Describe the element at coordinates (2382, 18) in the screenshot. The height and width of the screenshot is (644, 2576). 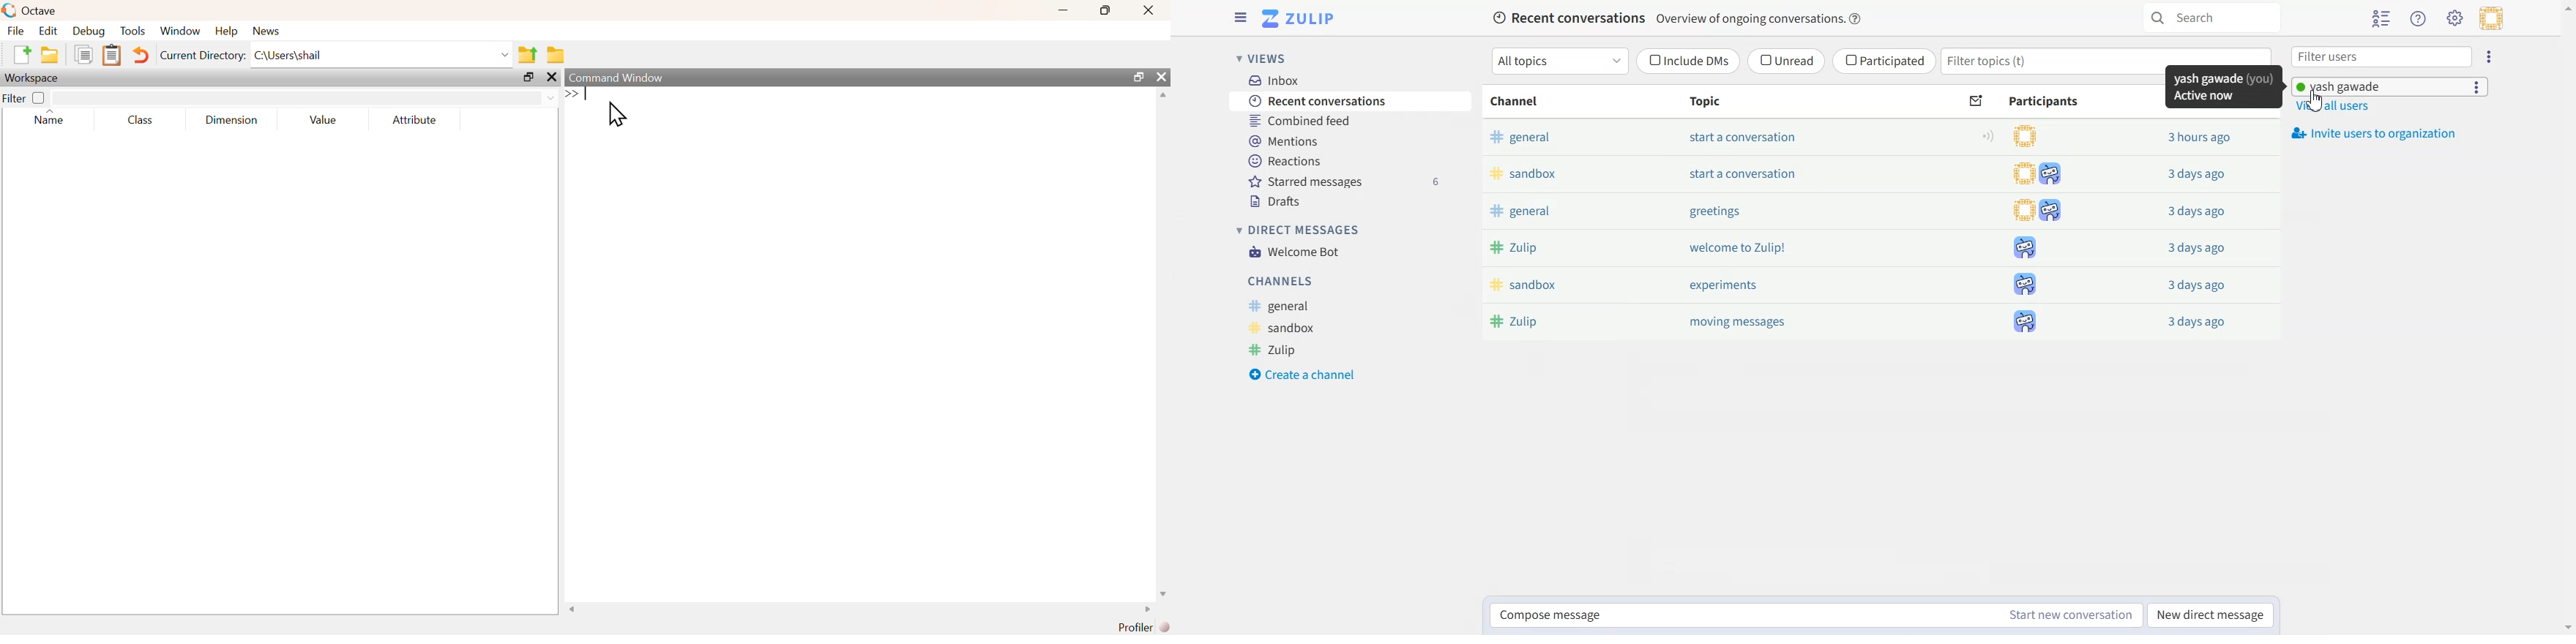
I see `Hide user list` at that location.